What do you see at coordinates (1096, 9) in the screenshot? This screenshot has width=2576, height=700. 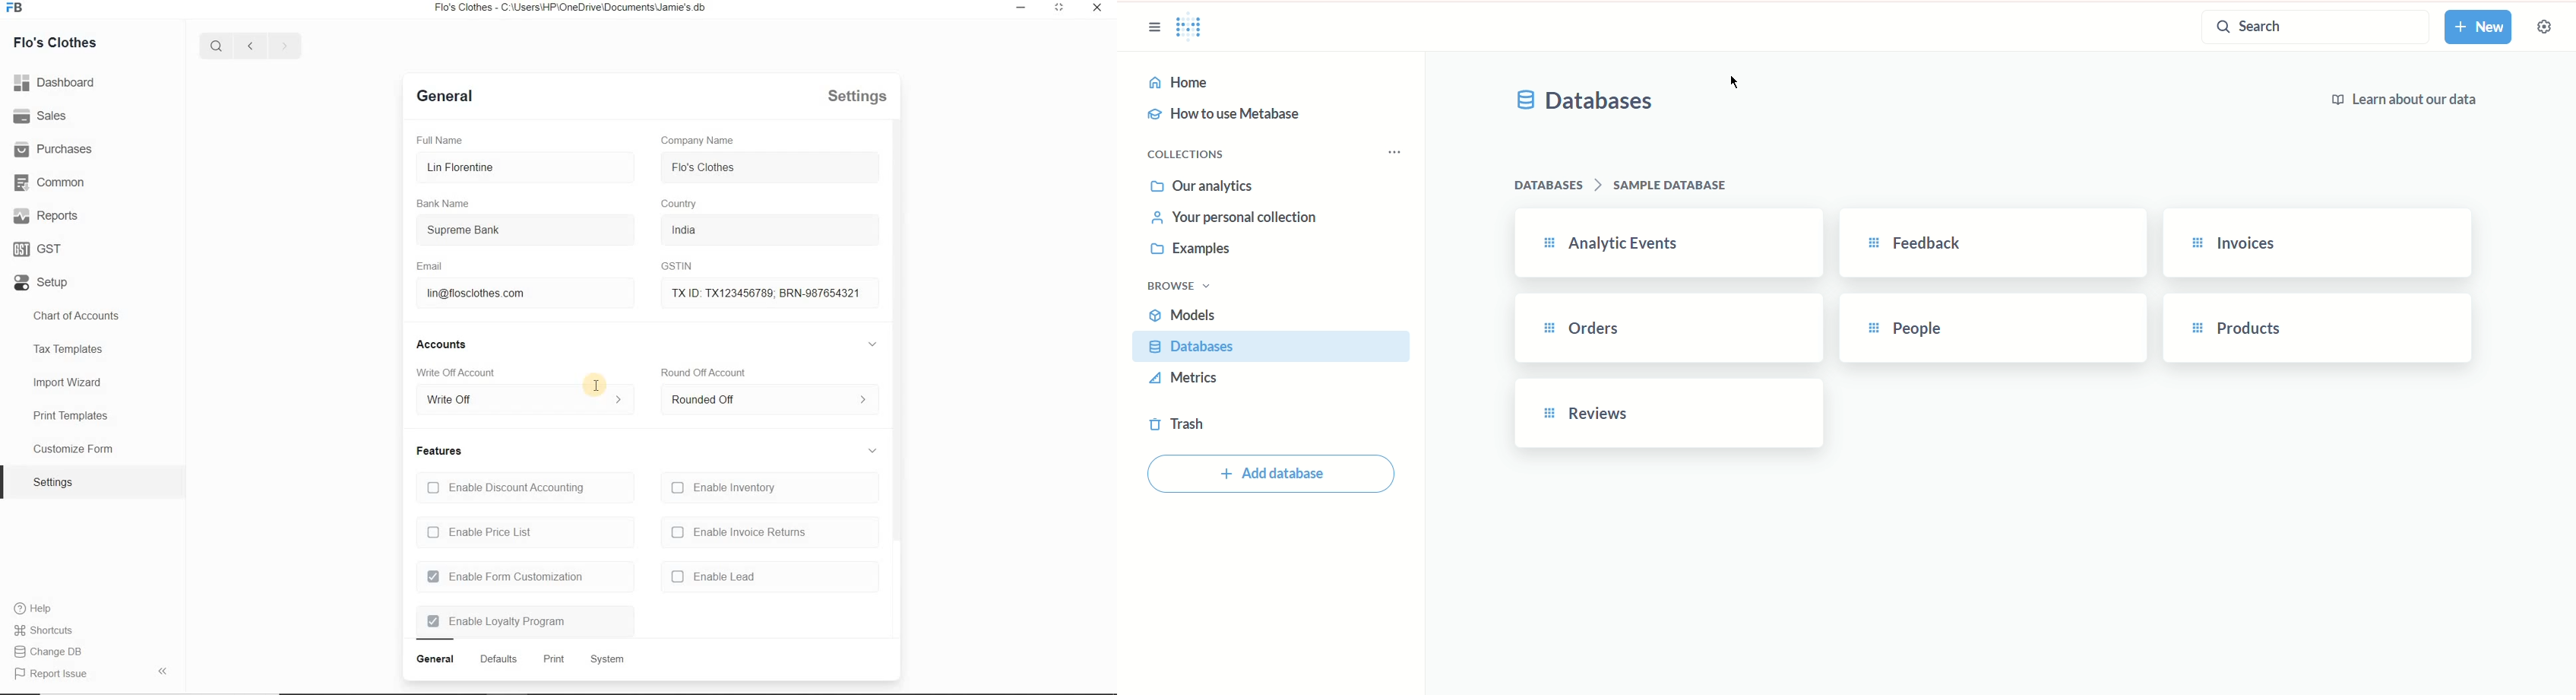 I see `Close` at bounding box center [1096, 9].